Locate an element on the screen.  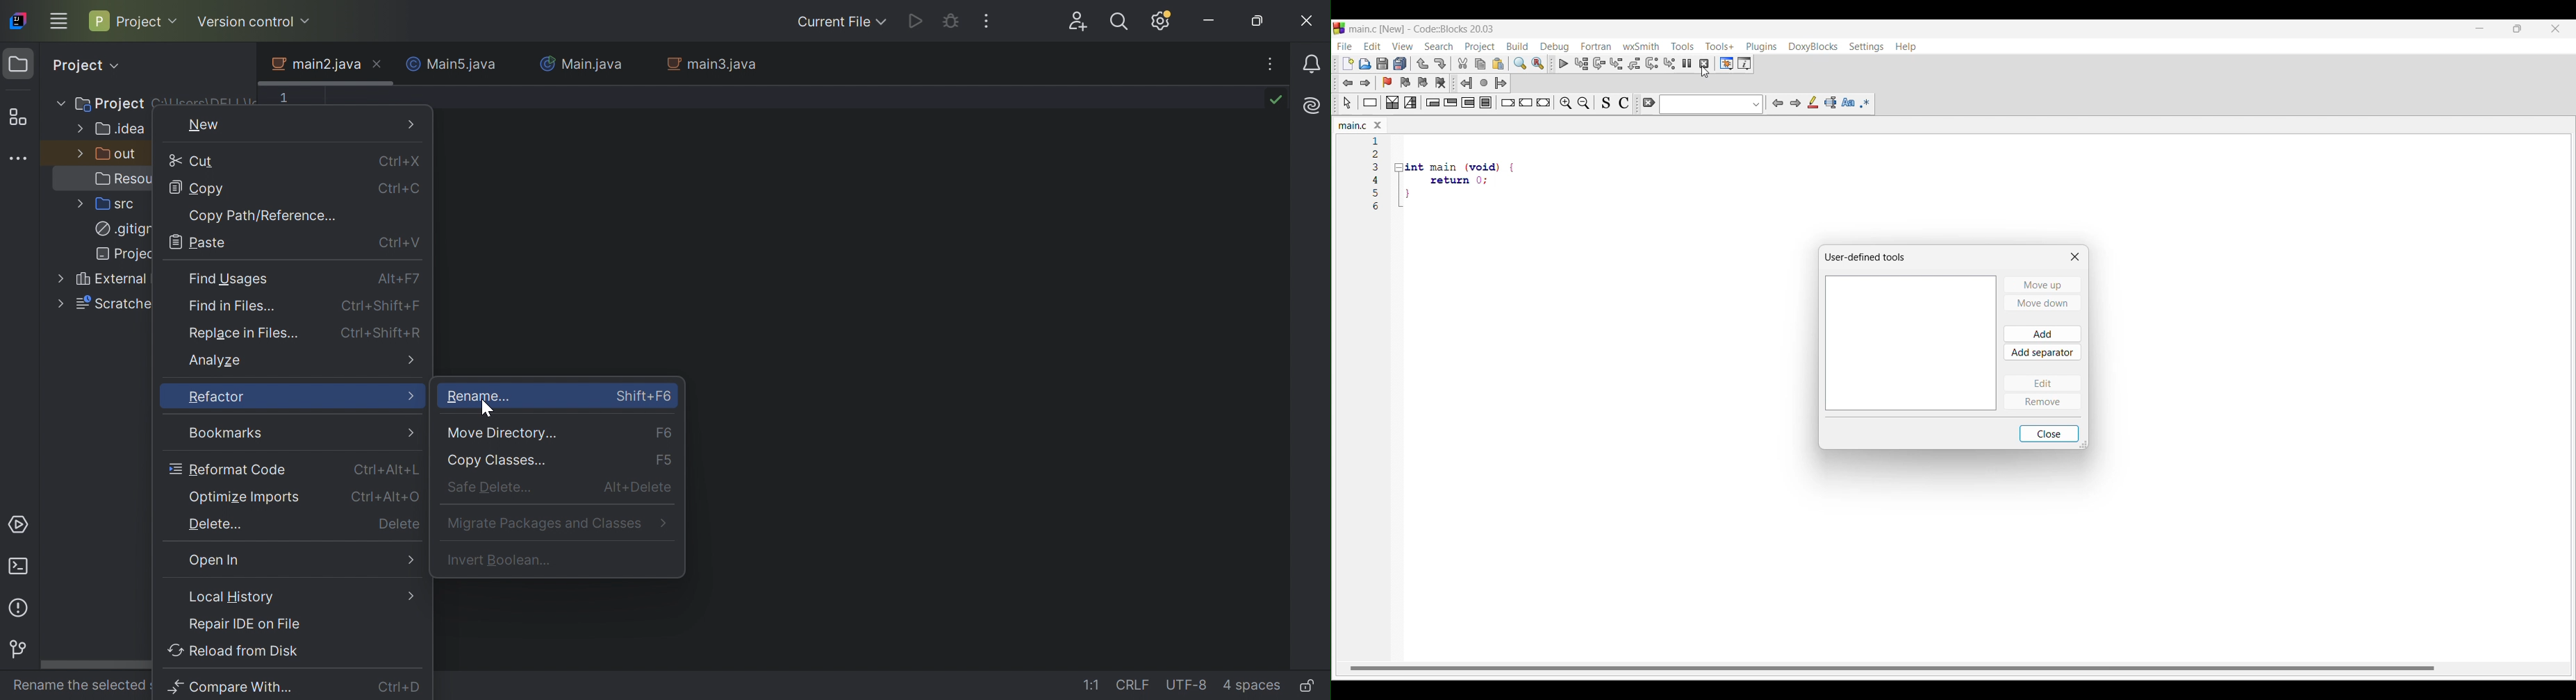
Save is located at coordinates (1382, 64).